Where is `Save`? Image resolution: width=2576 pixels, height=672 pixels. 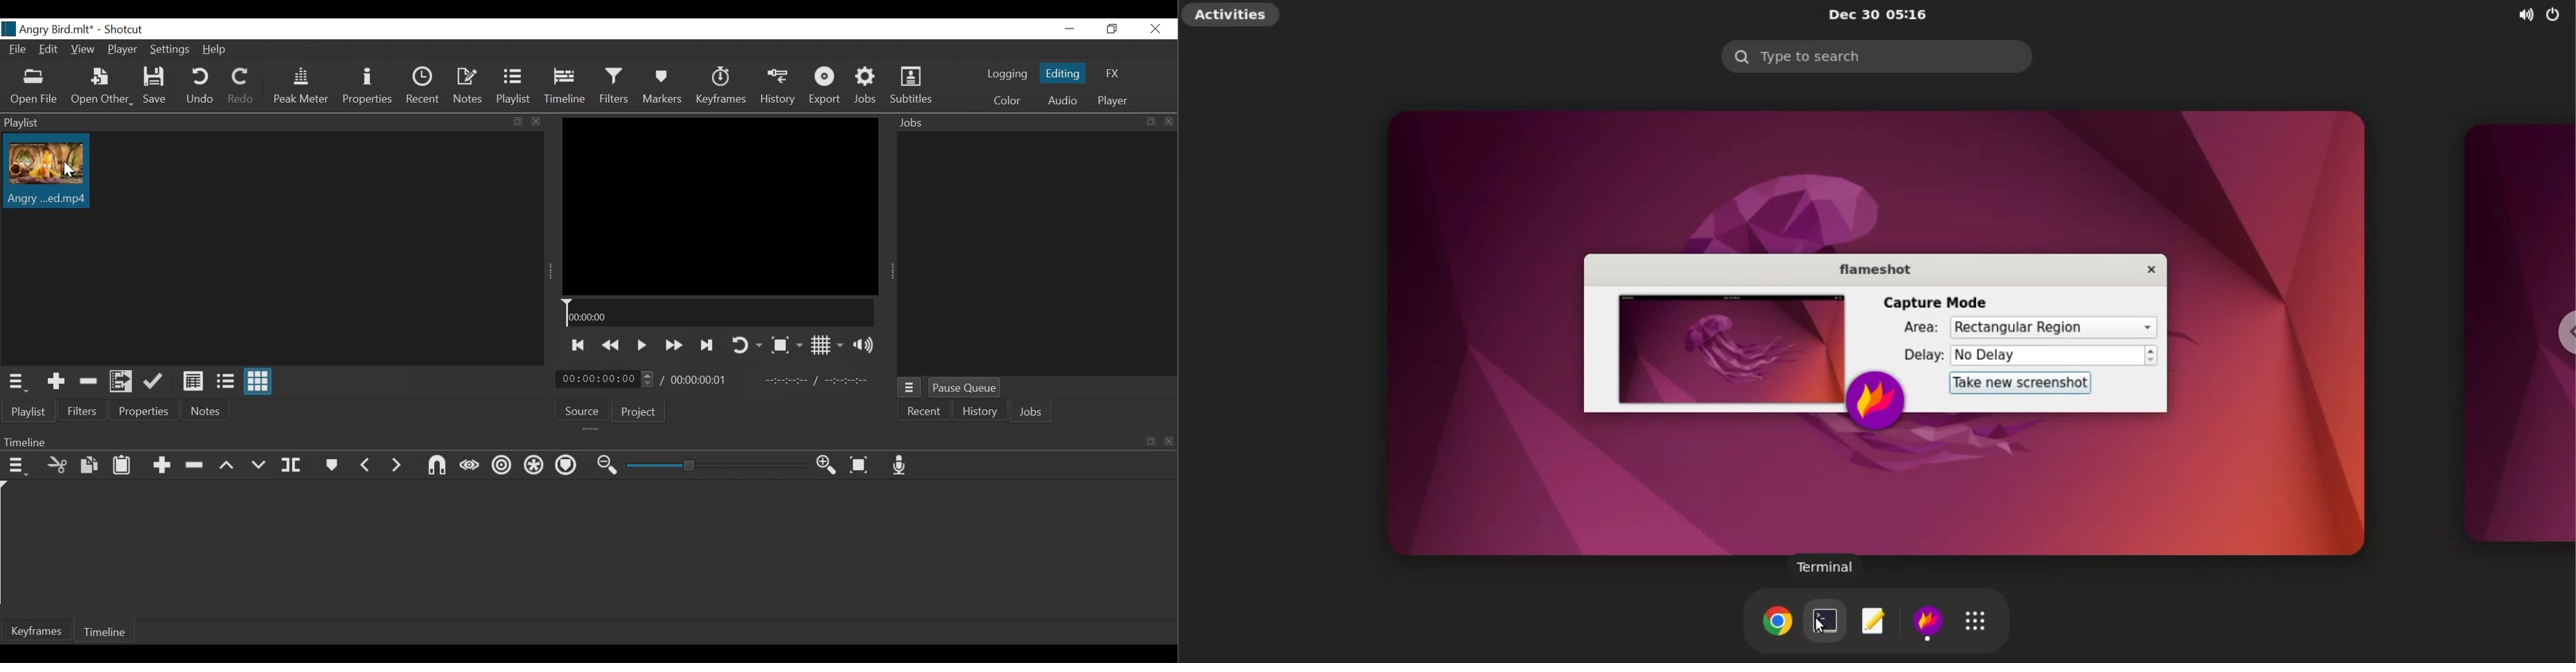 Save is located at coordinates (153, 86).